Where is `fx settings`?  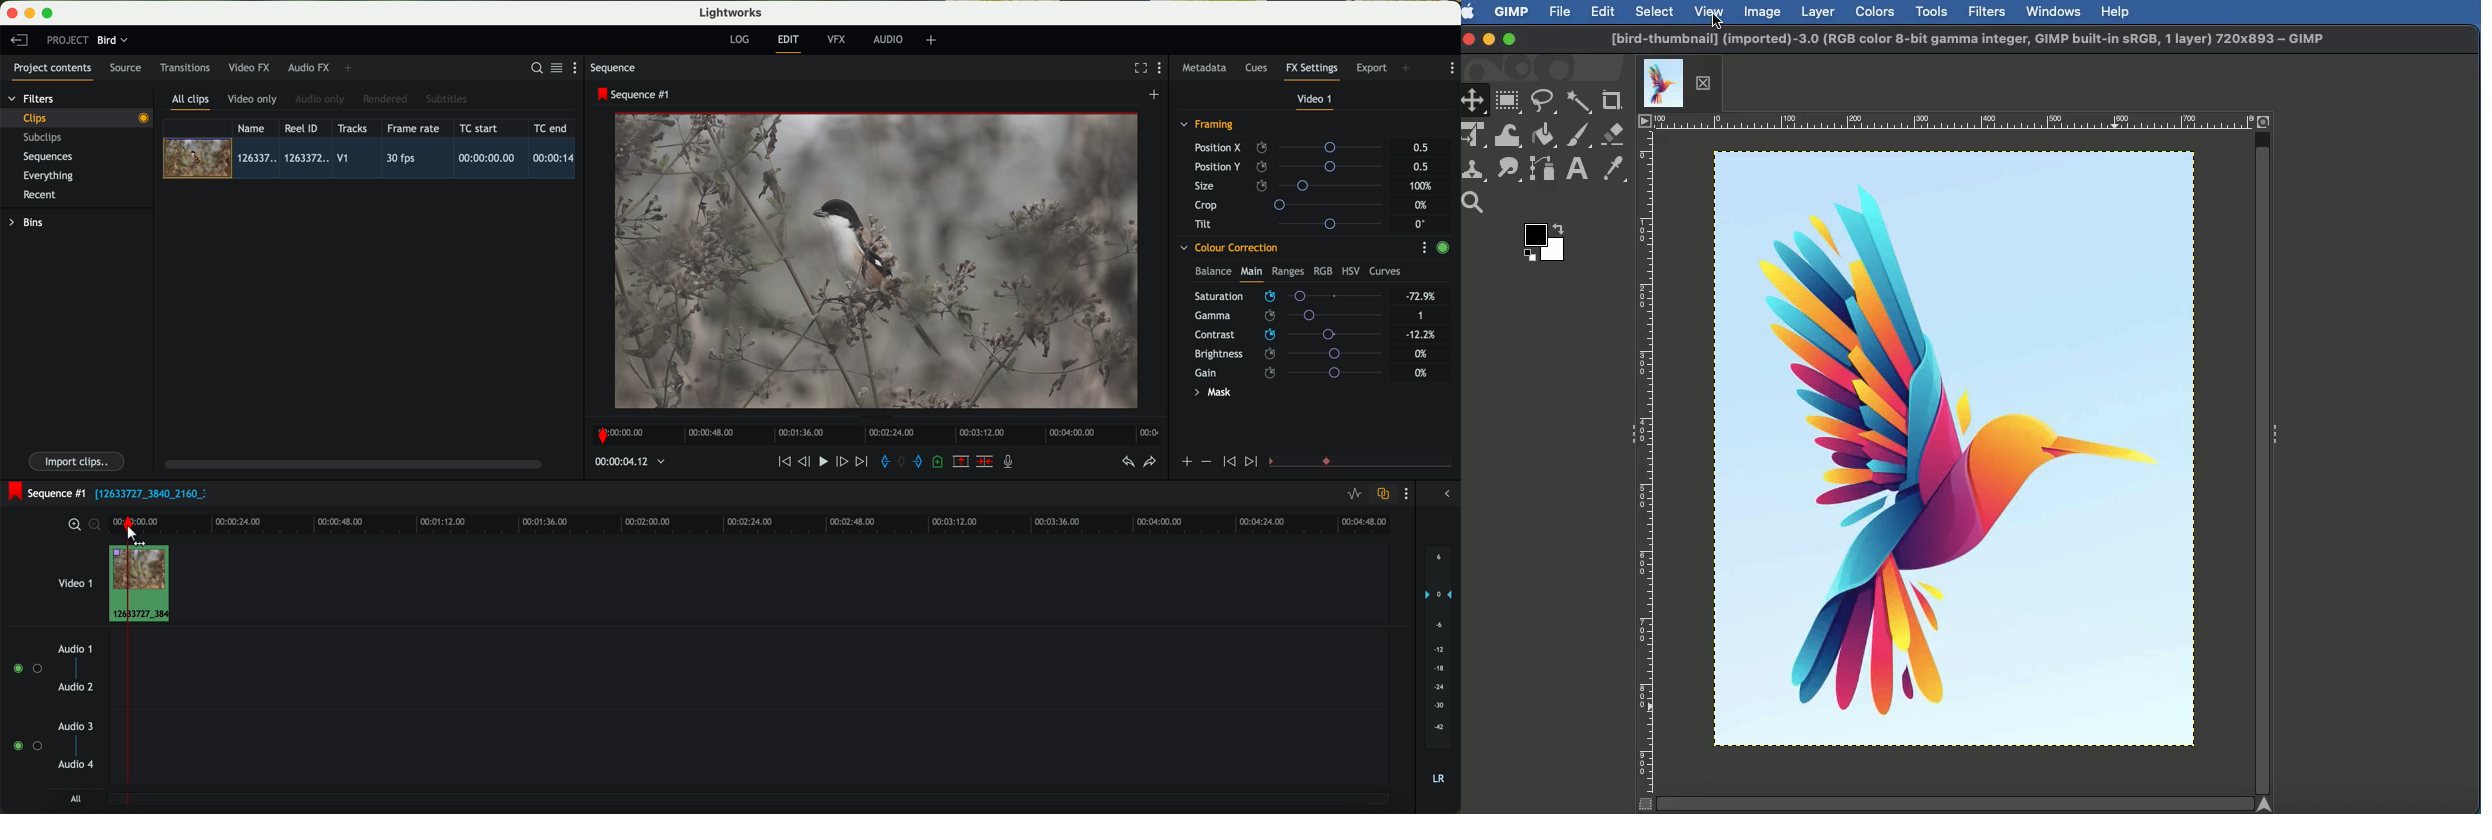
fx settings is located at coordinates (1311, 71).